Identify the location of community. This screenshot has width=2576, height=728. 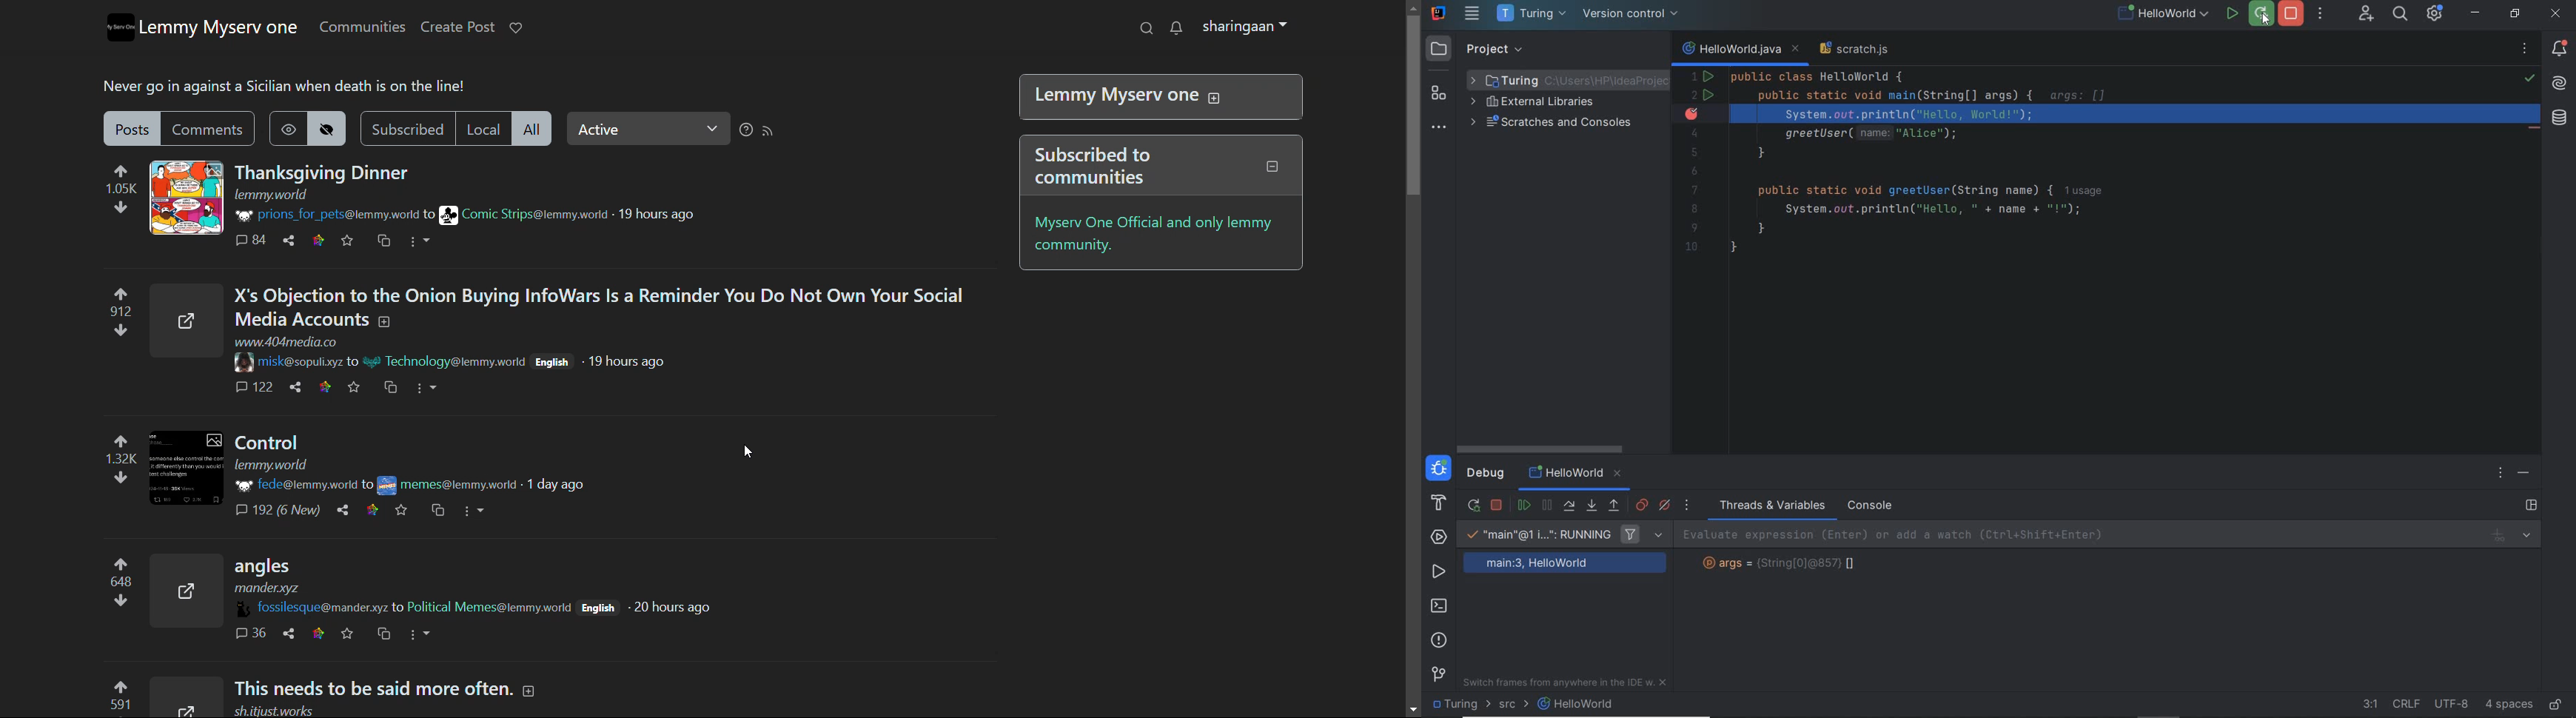
(522, 215).